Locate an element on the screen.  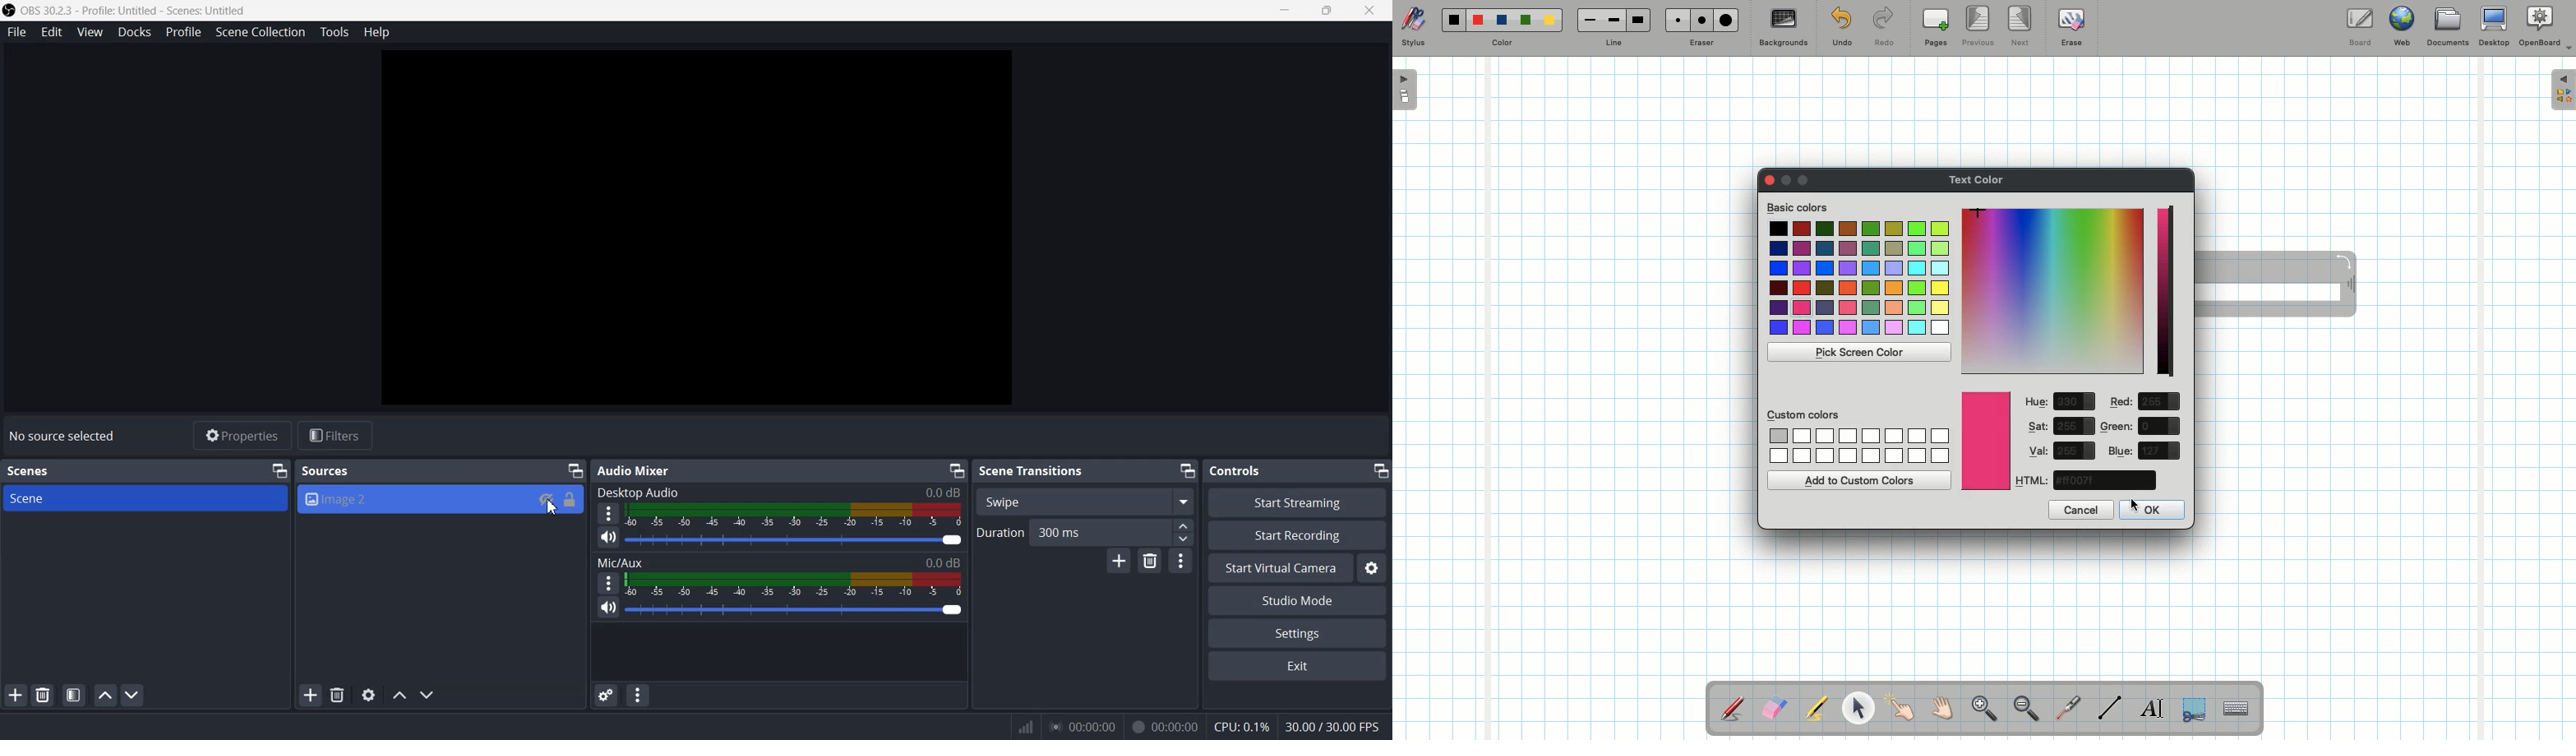
Open Scene filter is located at coordinates (71, 696).